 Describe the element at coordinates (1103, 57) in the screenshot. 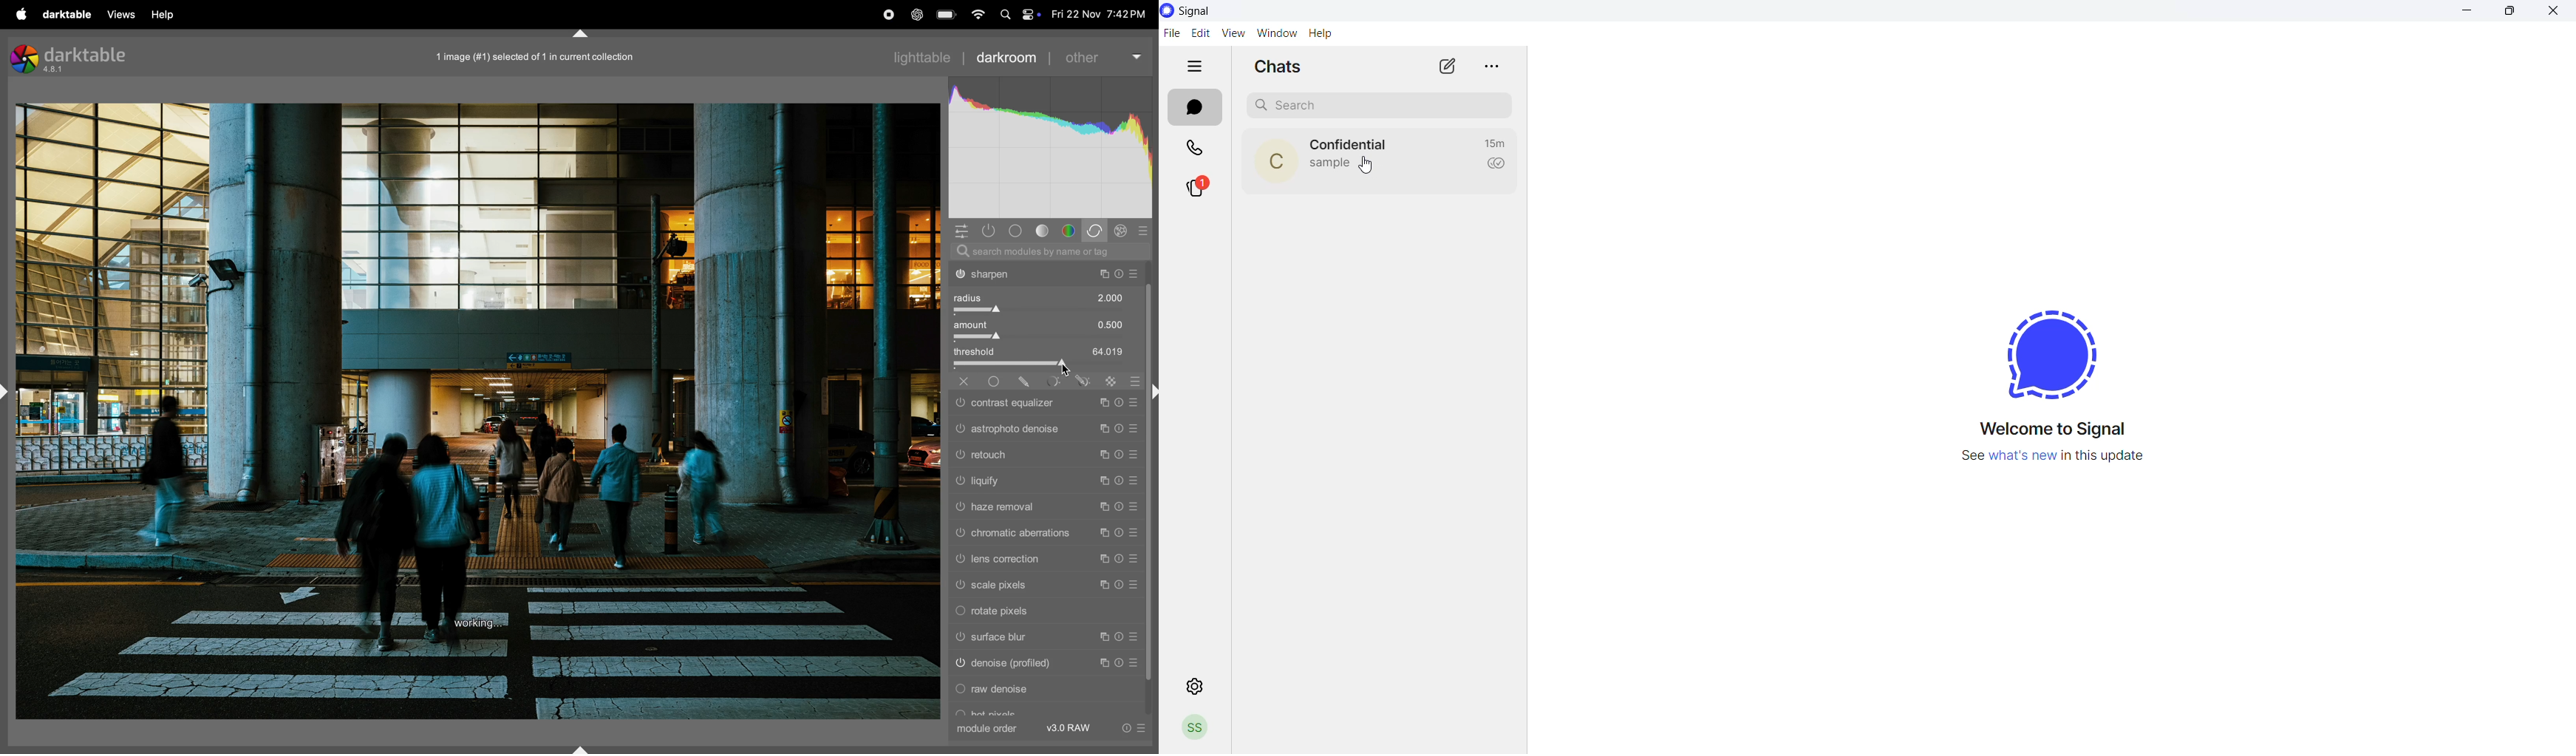

I see `others` at that location.